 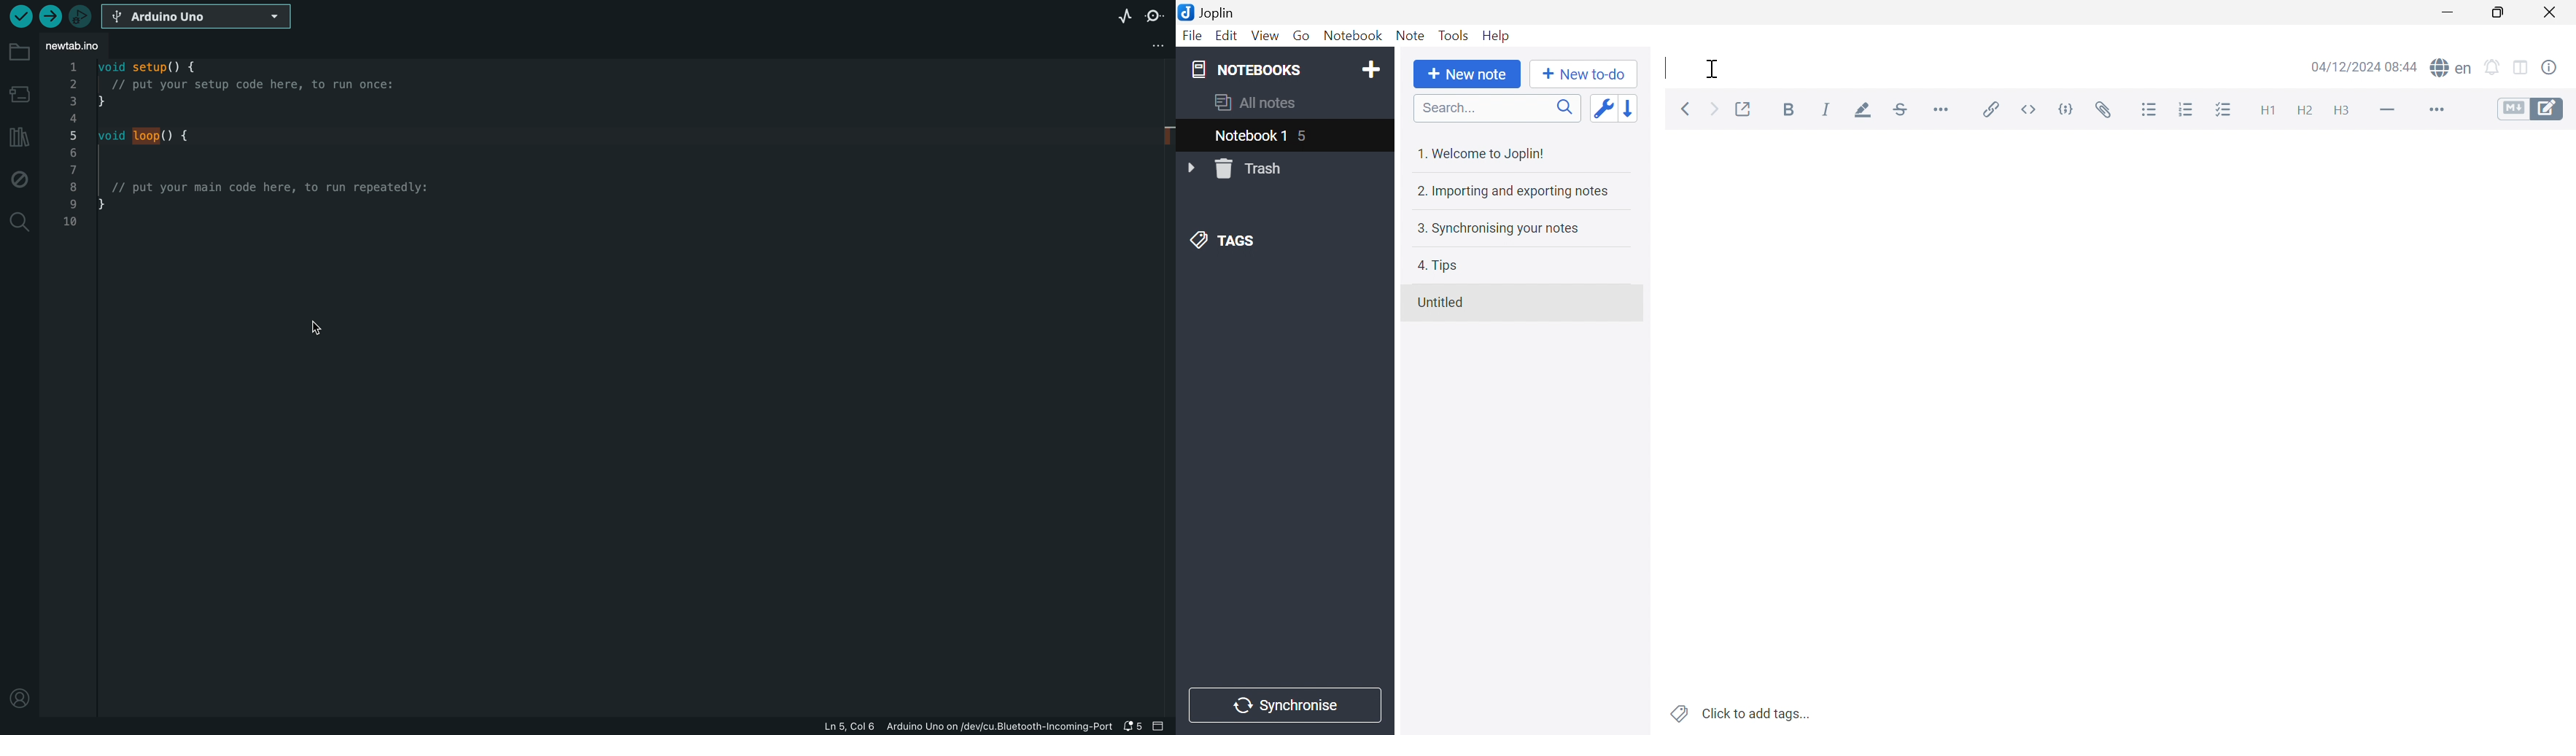 I want to click on Bulleted list, so click(x=2151, y=112).